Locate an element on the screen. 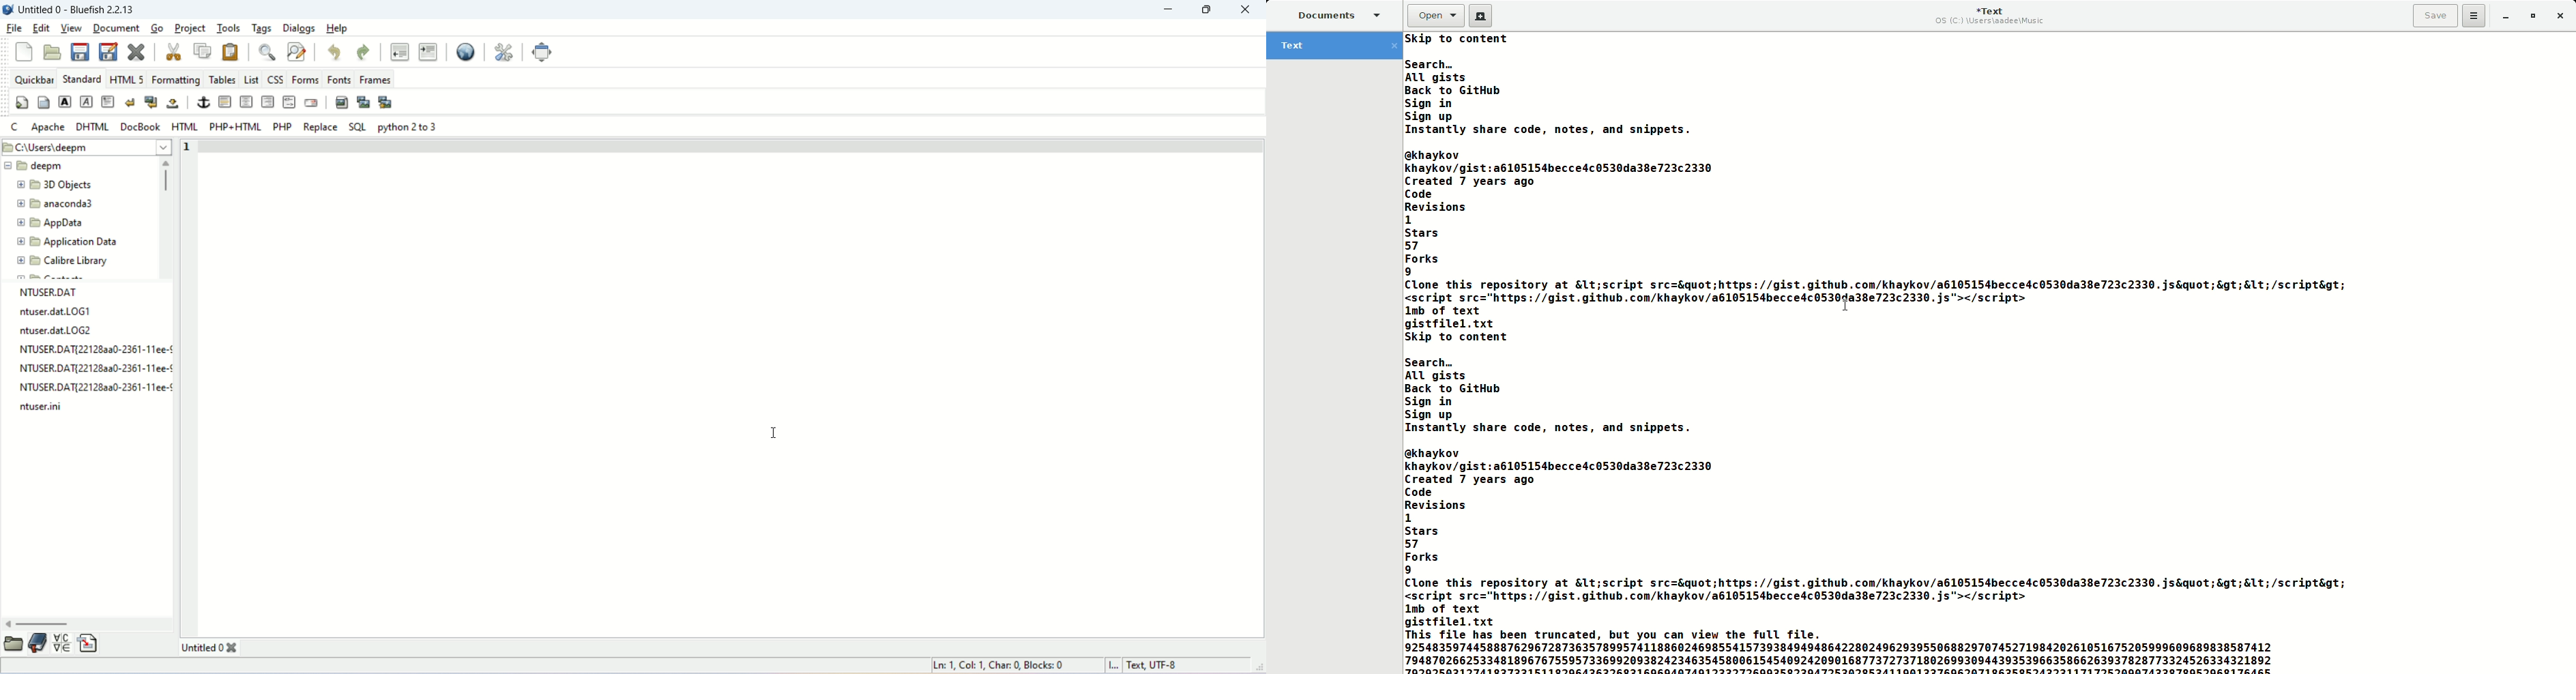 This screenshot has width=2576, height=700. strong is located at coordinates (64, 102).